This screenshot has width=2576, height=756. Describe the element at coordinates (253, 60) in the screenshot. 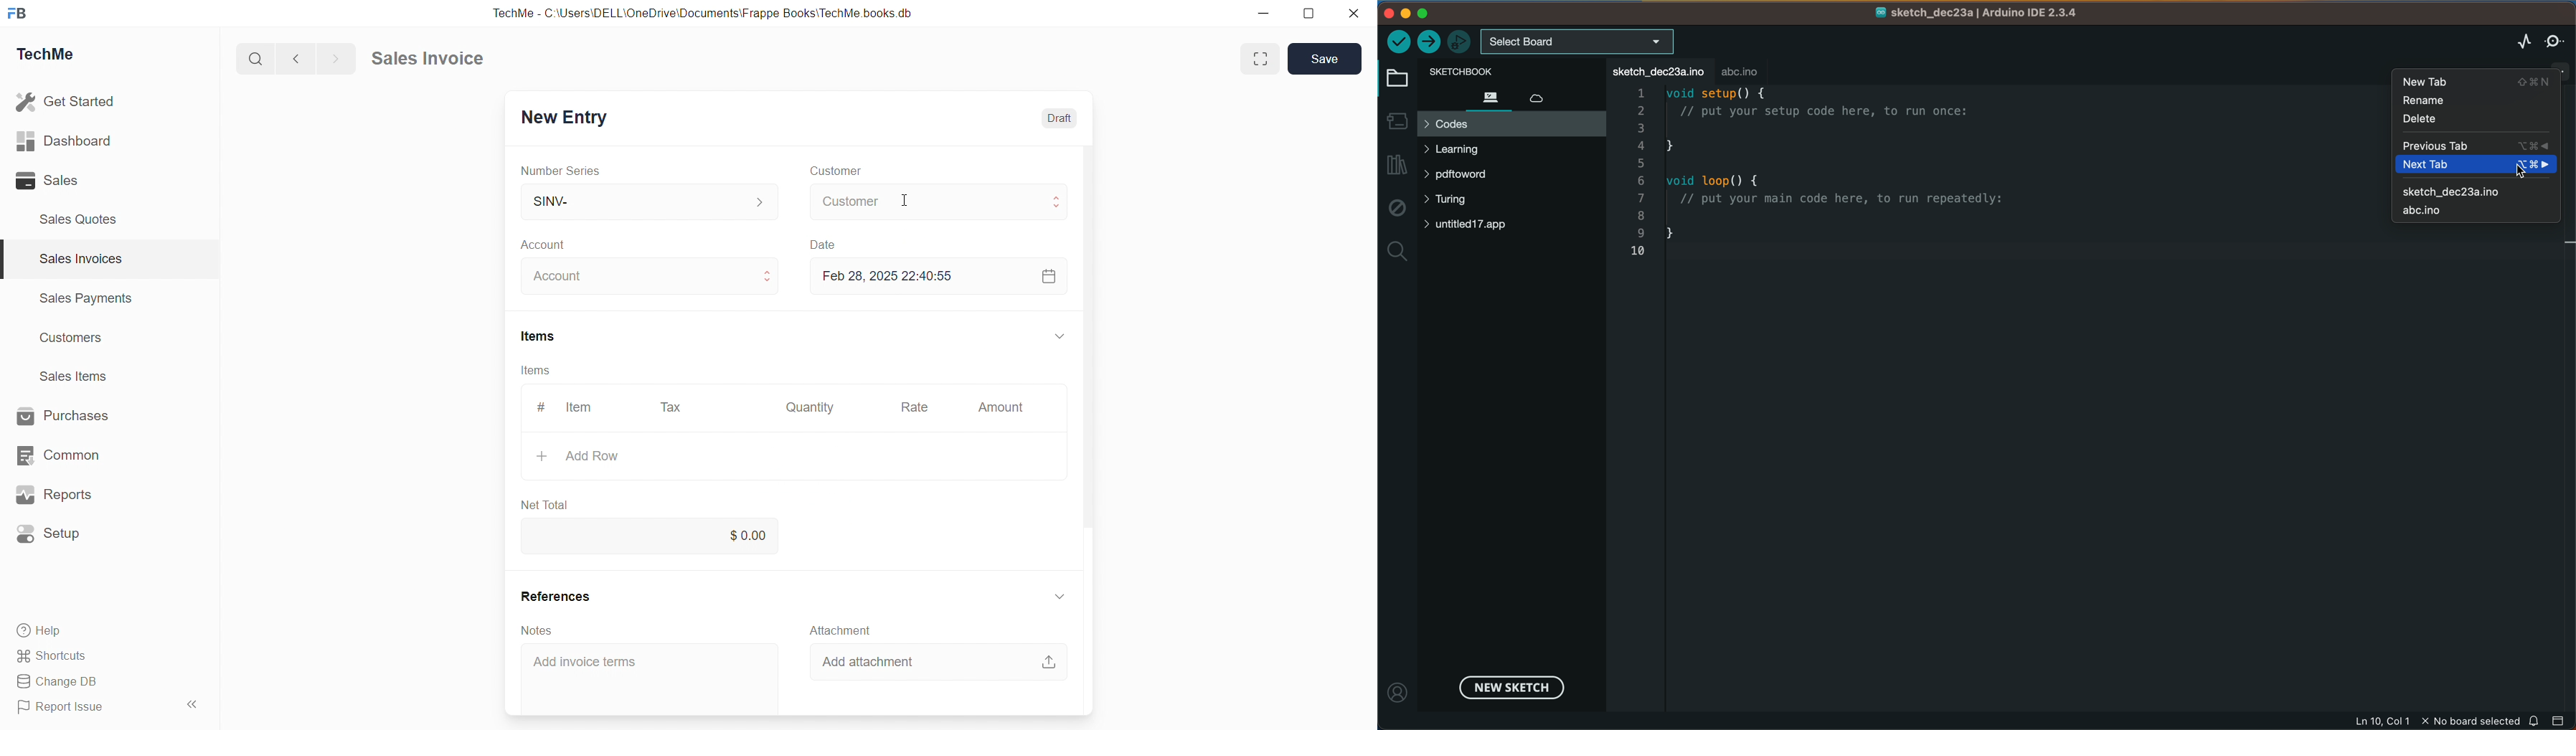

I see `search` at that location.